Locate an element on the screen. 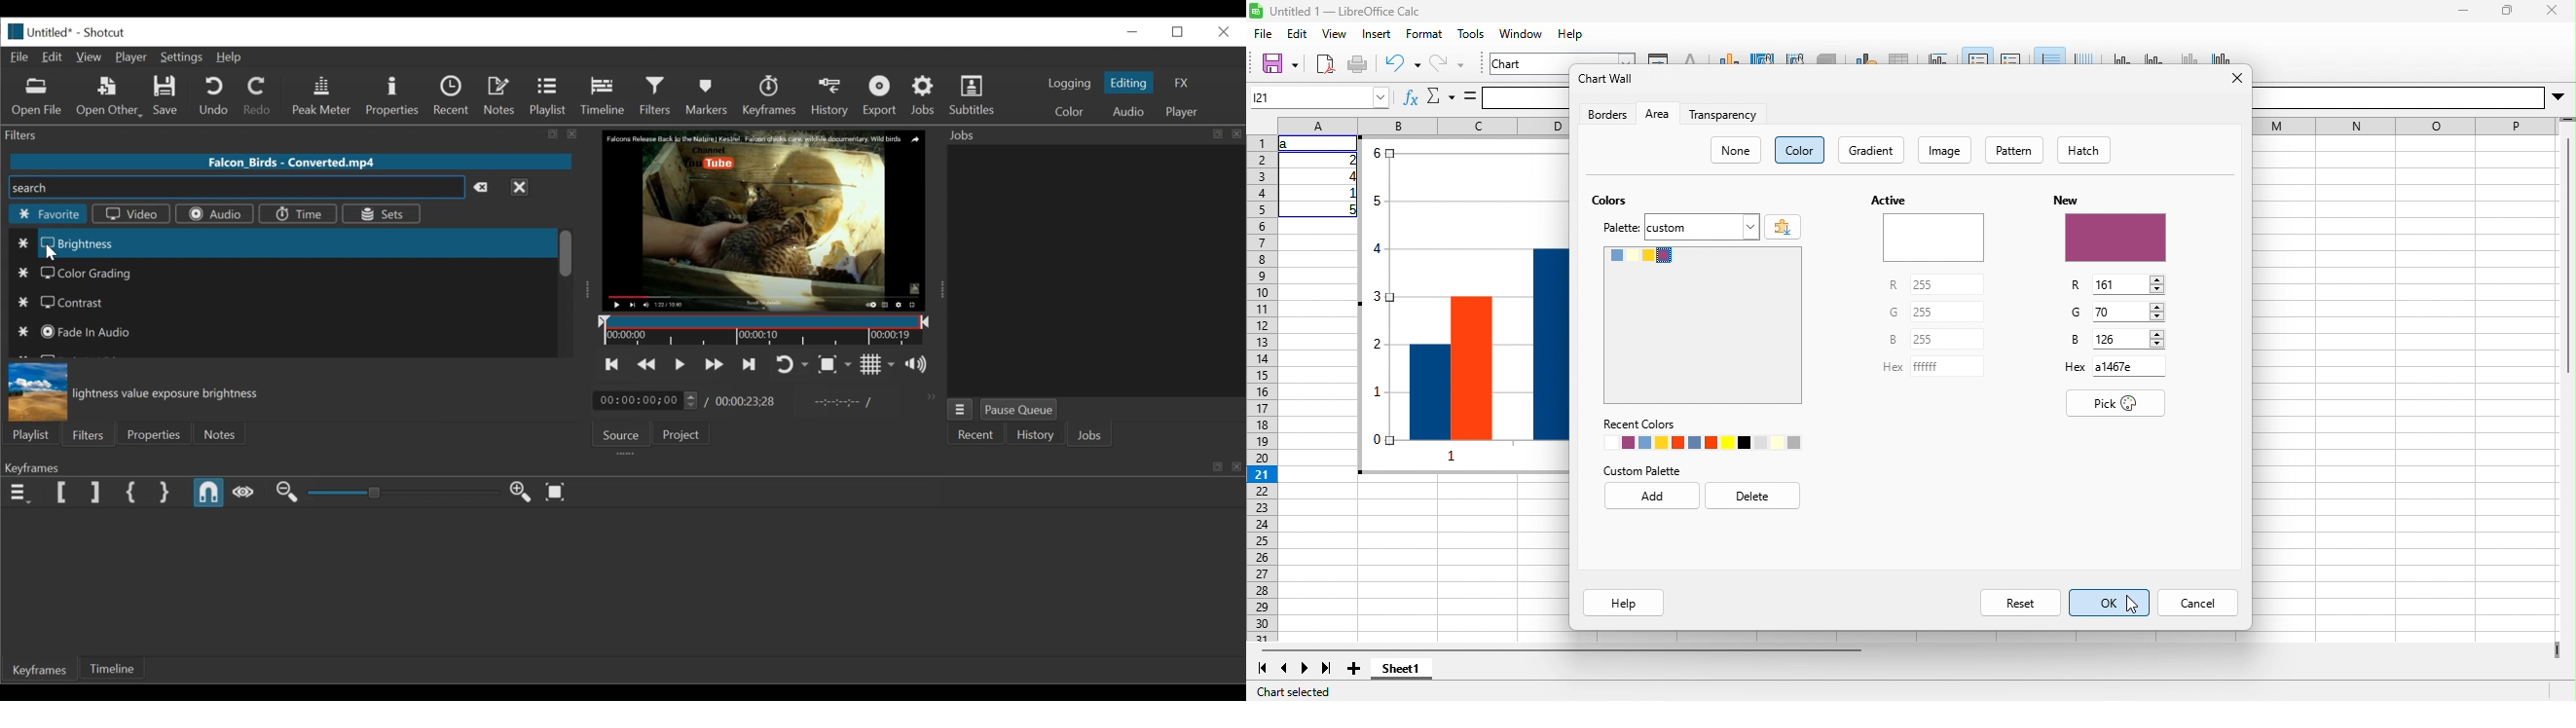 The image size is (2576, 728). Vertical Scroll bar is located at coordinates (565, 253).